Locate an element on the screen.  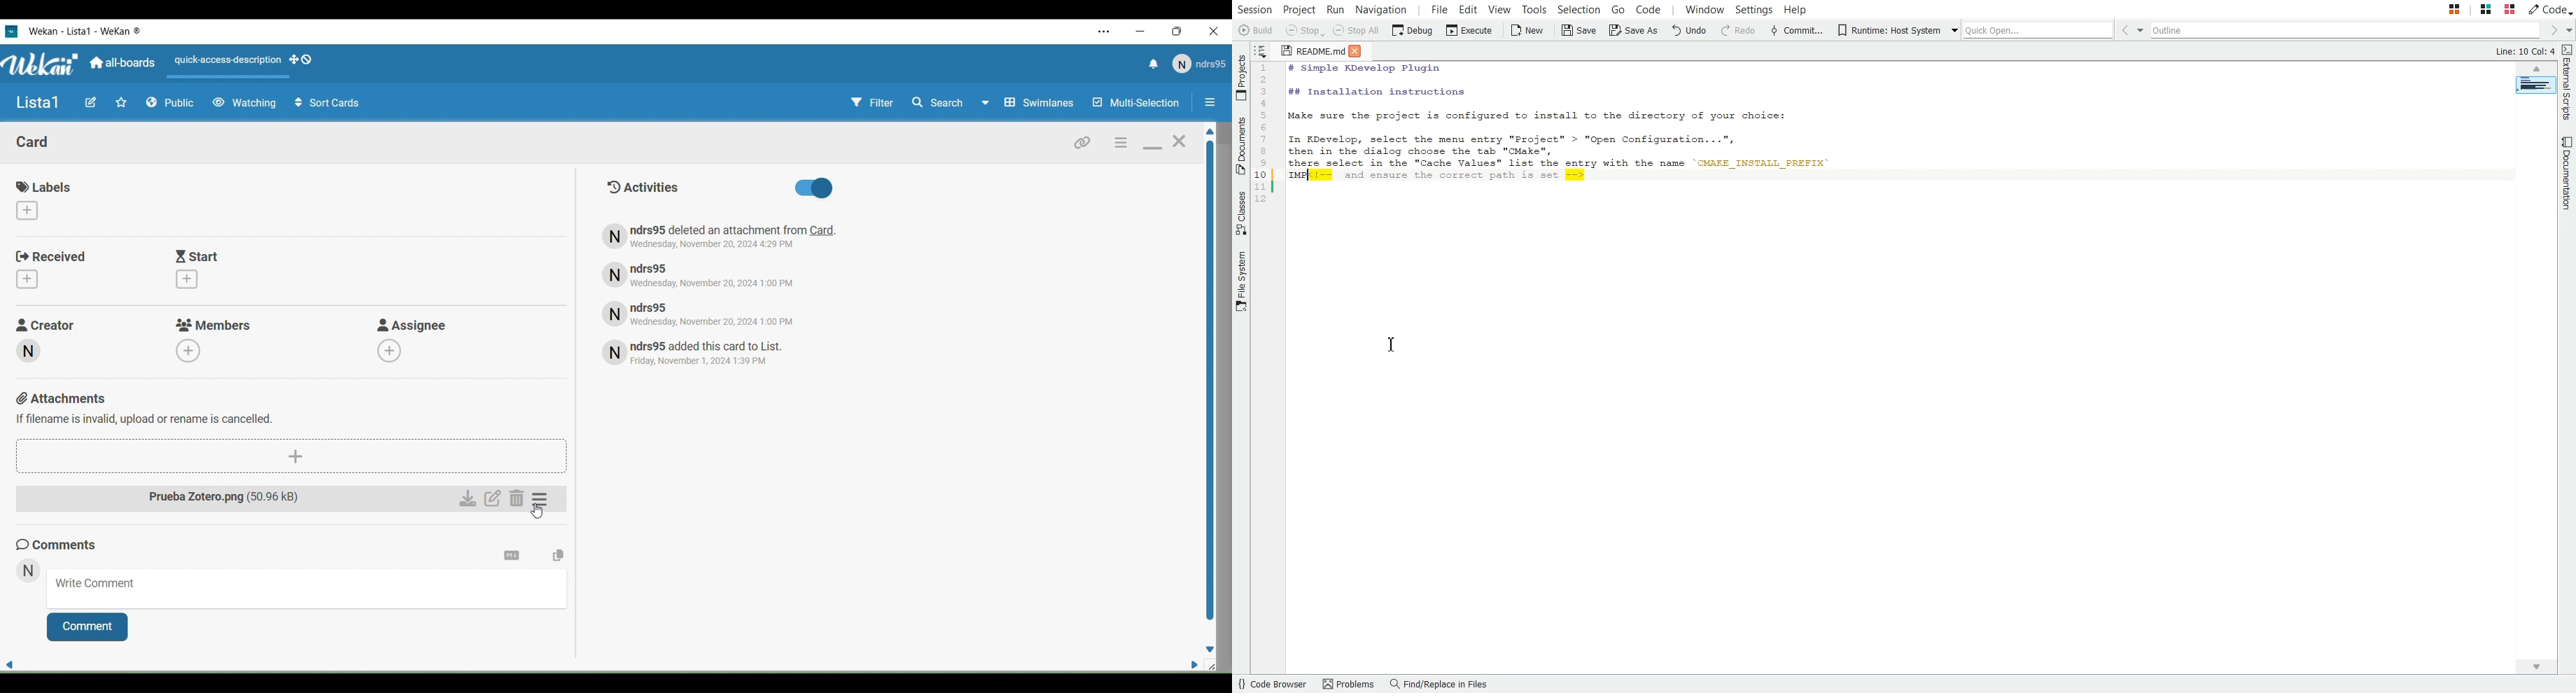
Build is located at coordinates (1254, 30).